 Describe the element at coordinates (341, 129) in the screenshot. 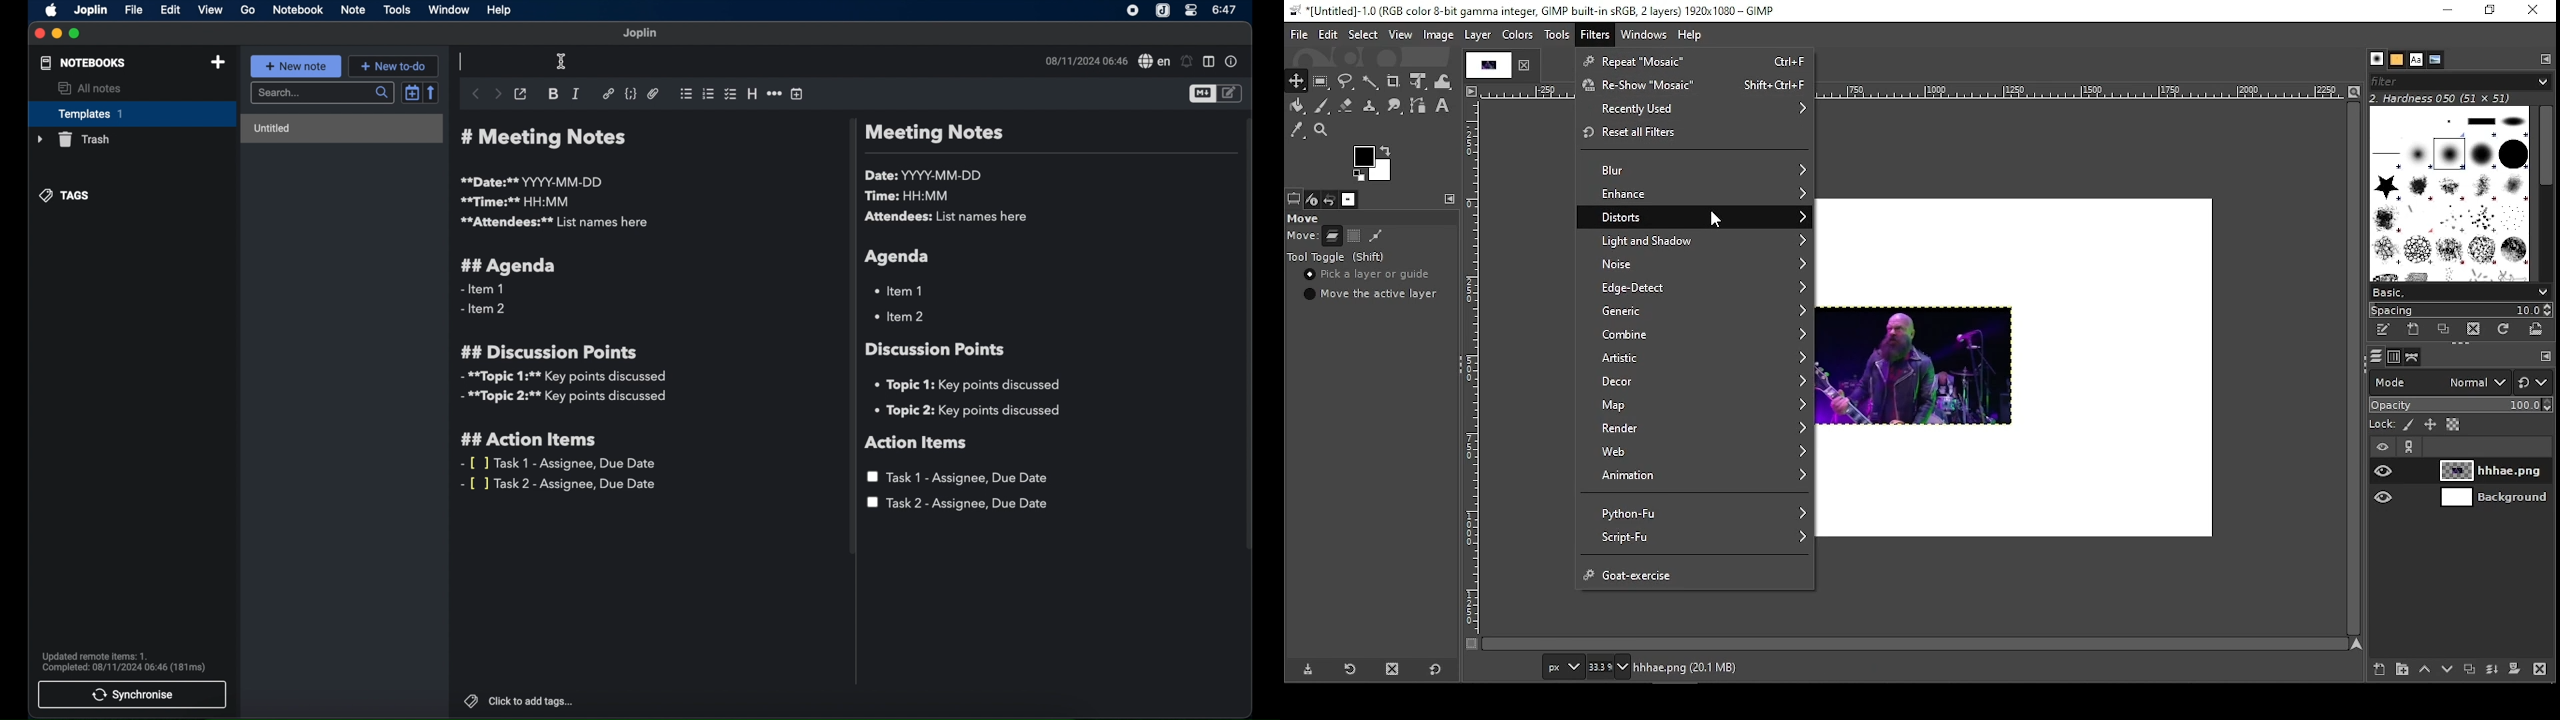

I see `untitled` at that location.